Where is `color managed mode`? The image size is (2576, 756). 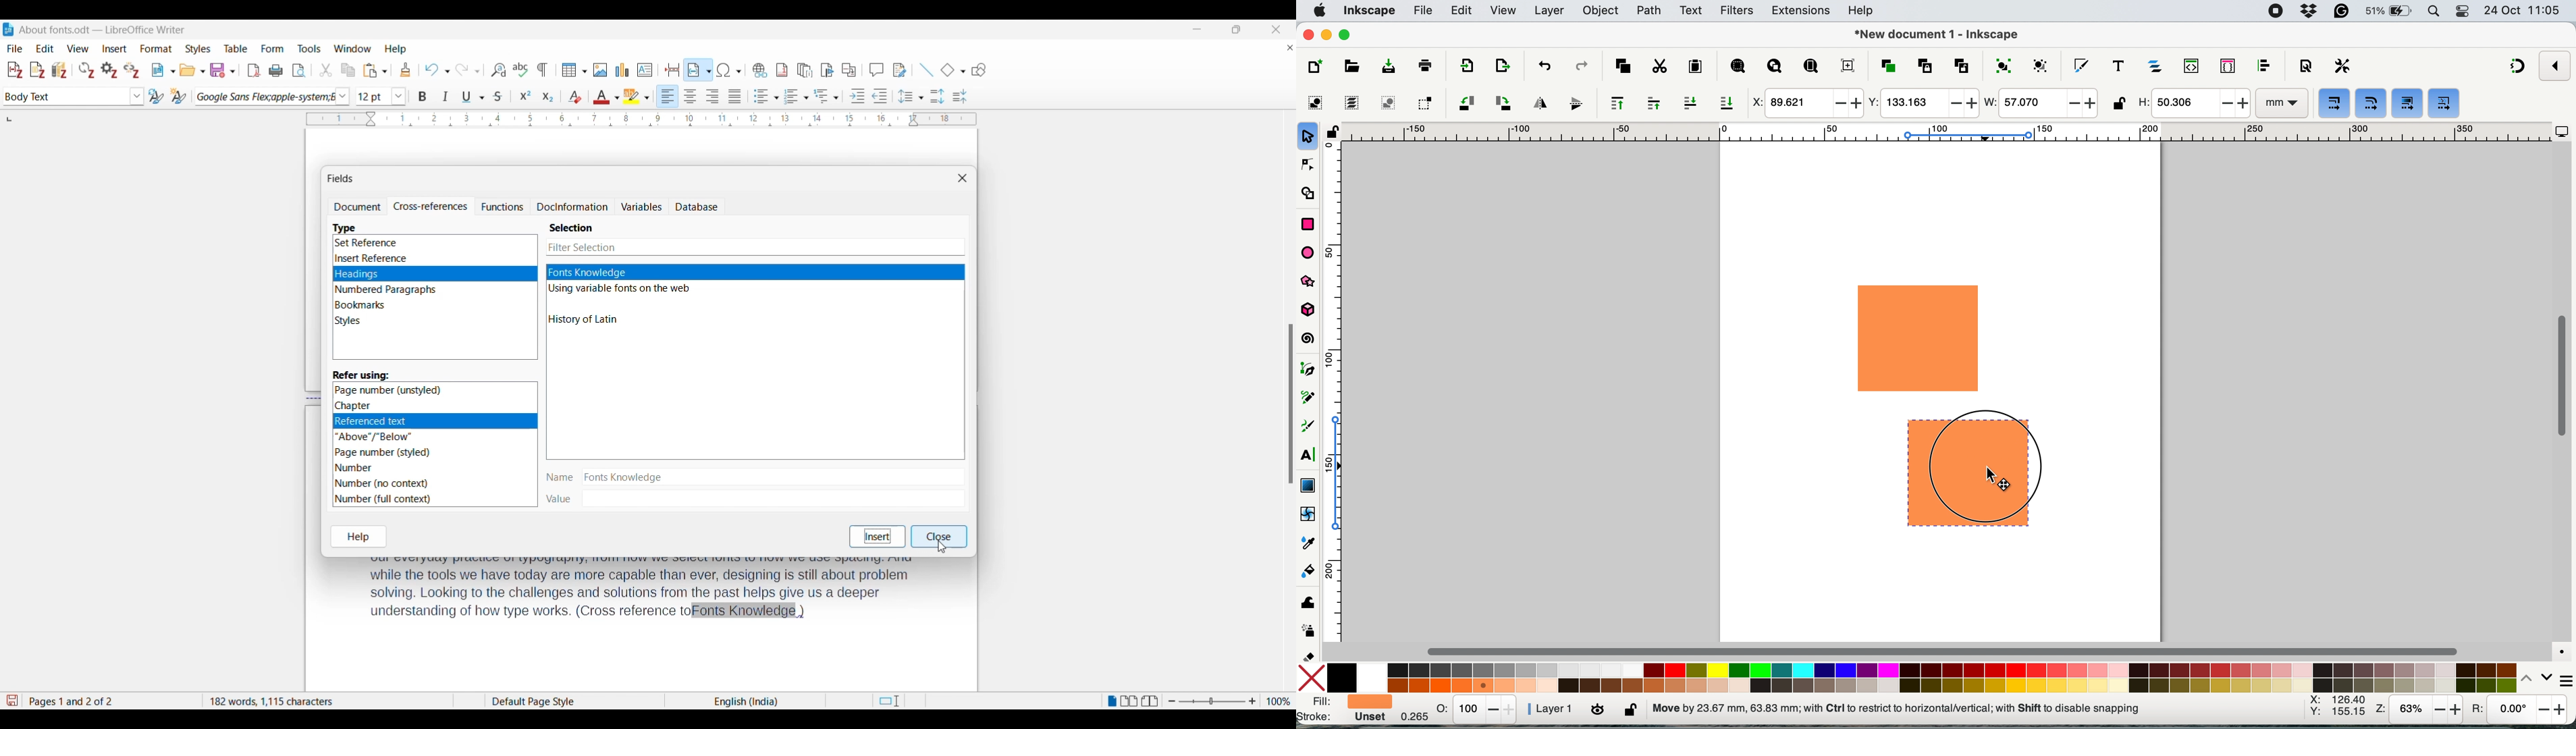
color managed mode is located at coordinates (2558, 648).